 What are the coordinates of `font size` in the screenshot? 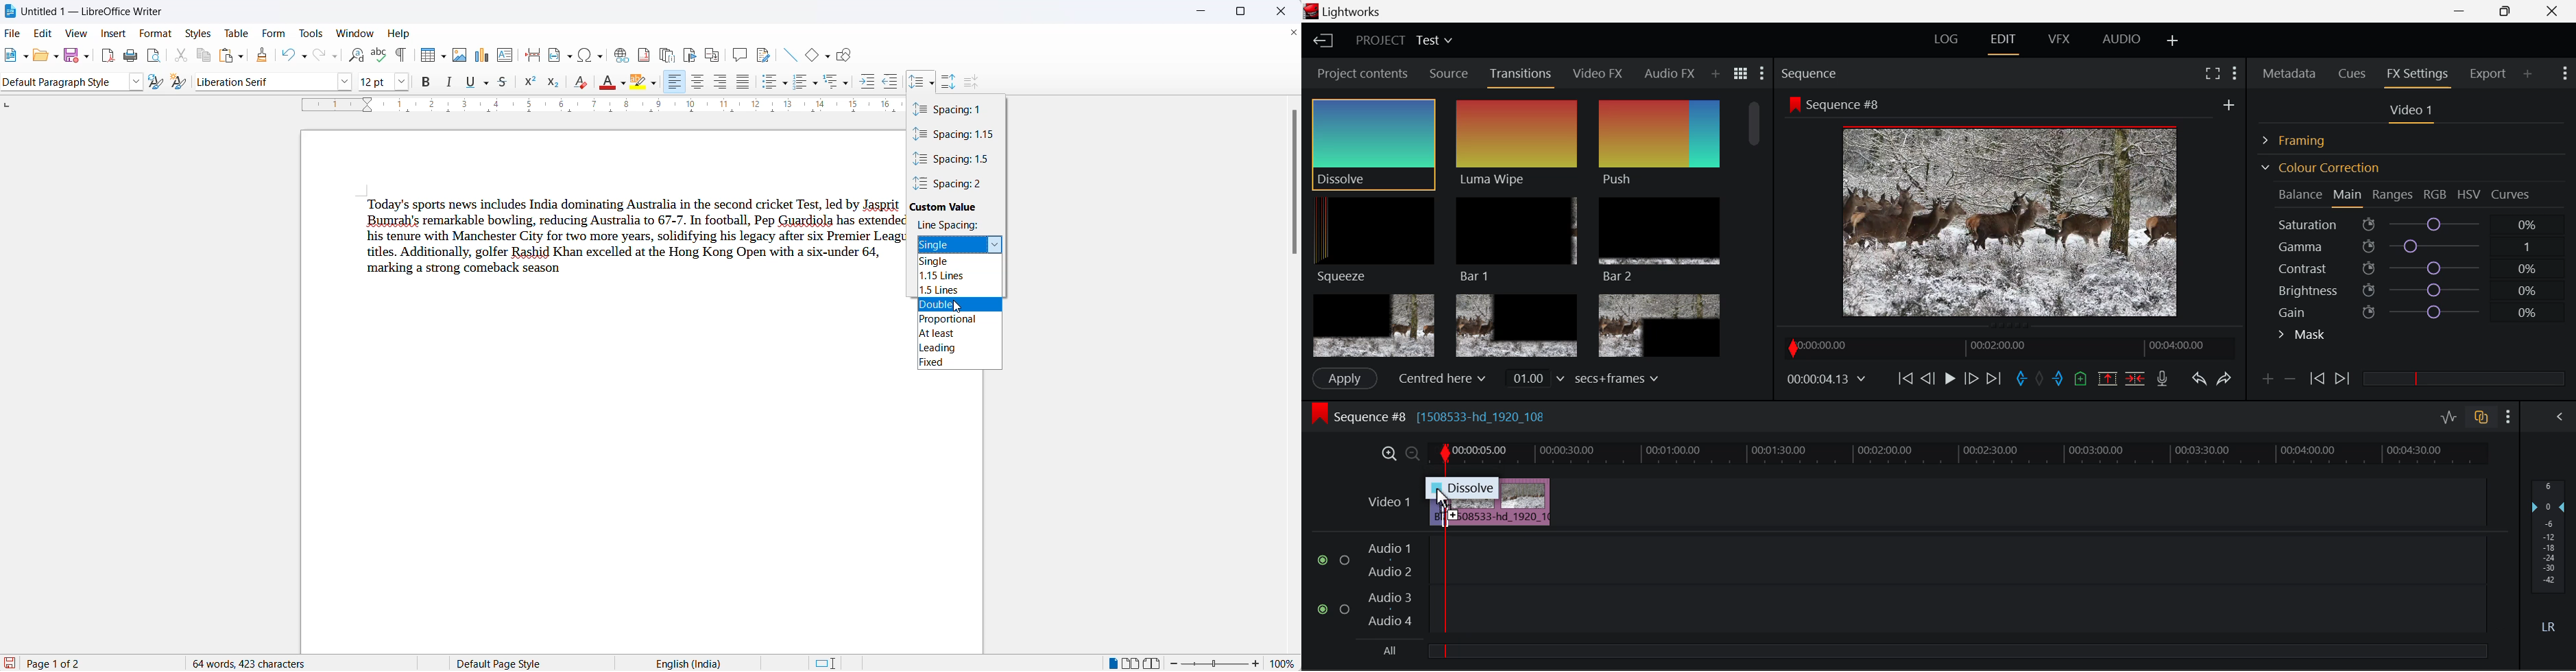 It's located at (376, 82).